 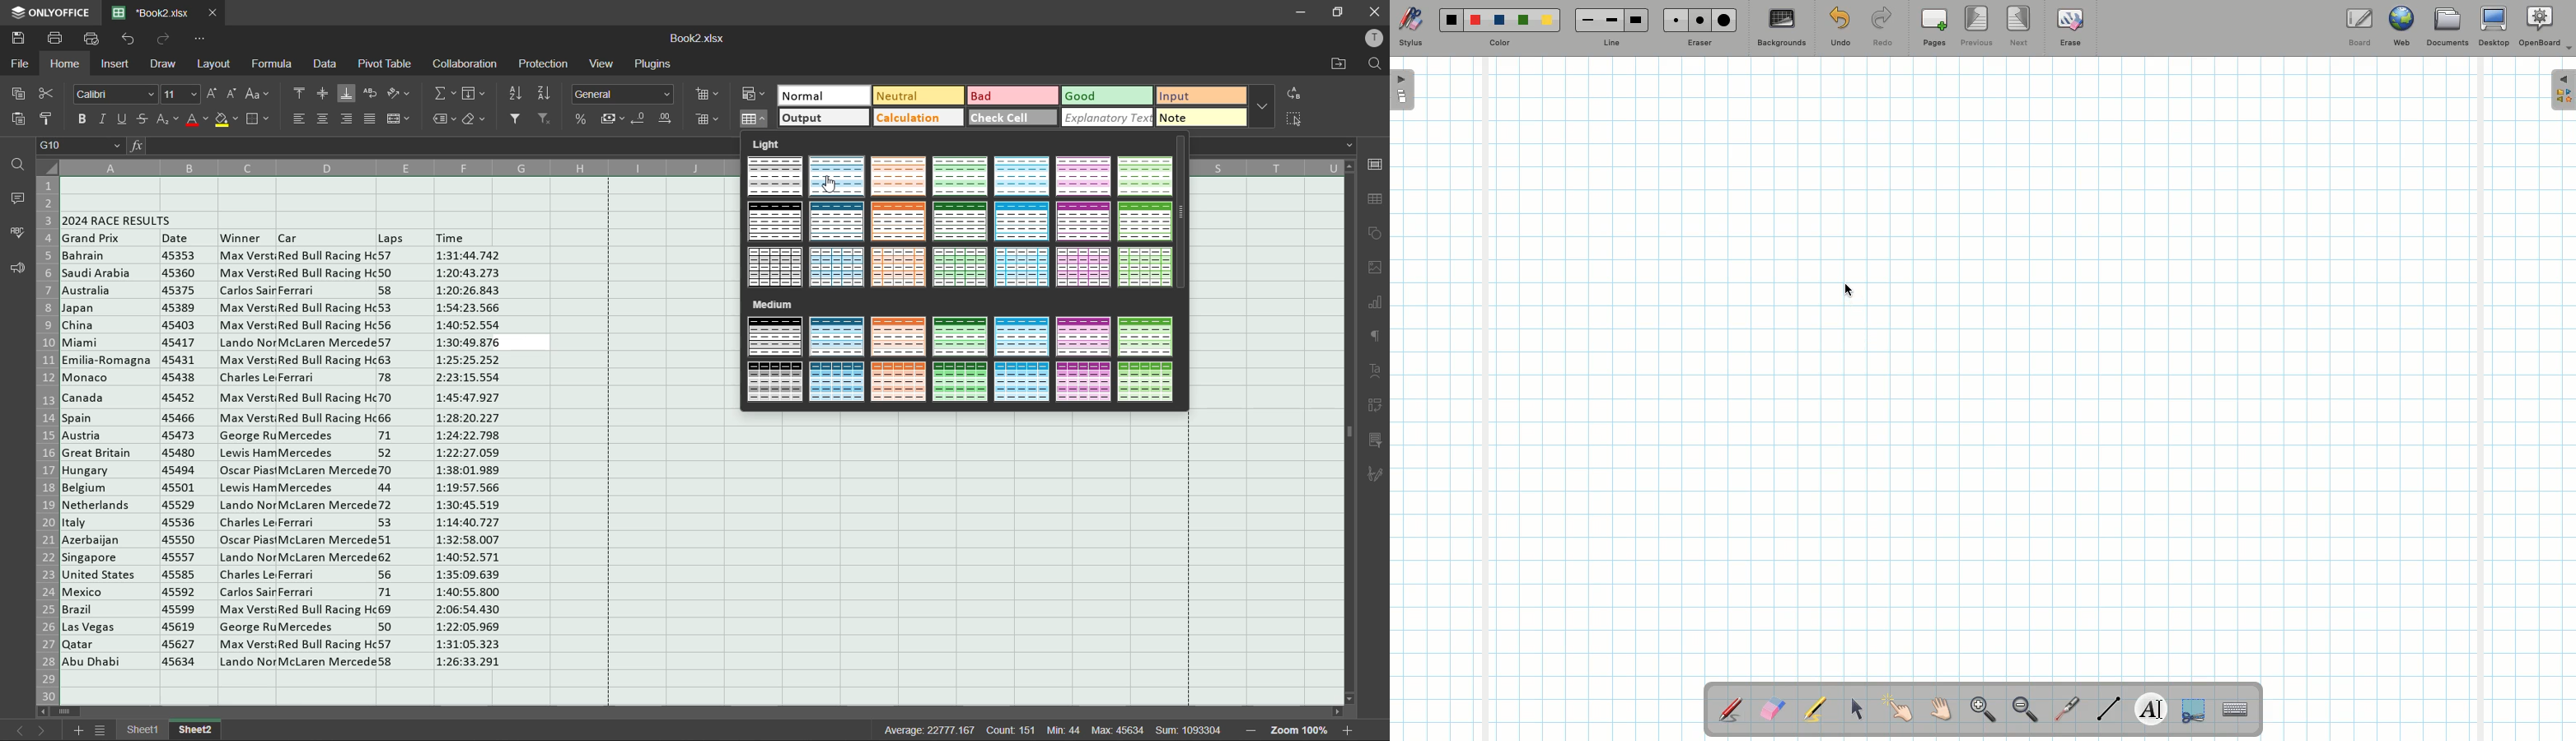 I want to click on table style light 4, so click(x=959, y=178).